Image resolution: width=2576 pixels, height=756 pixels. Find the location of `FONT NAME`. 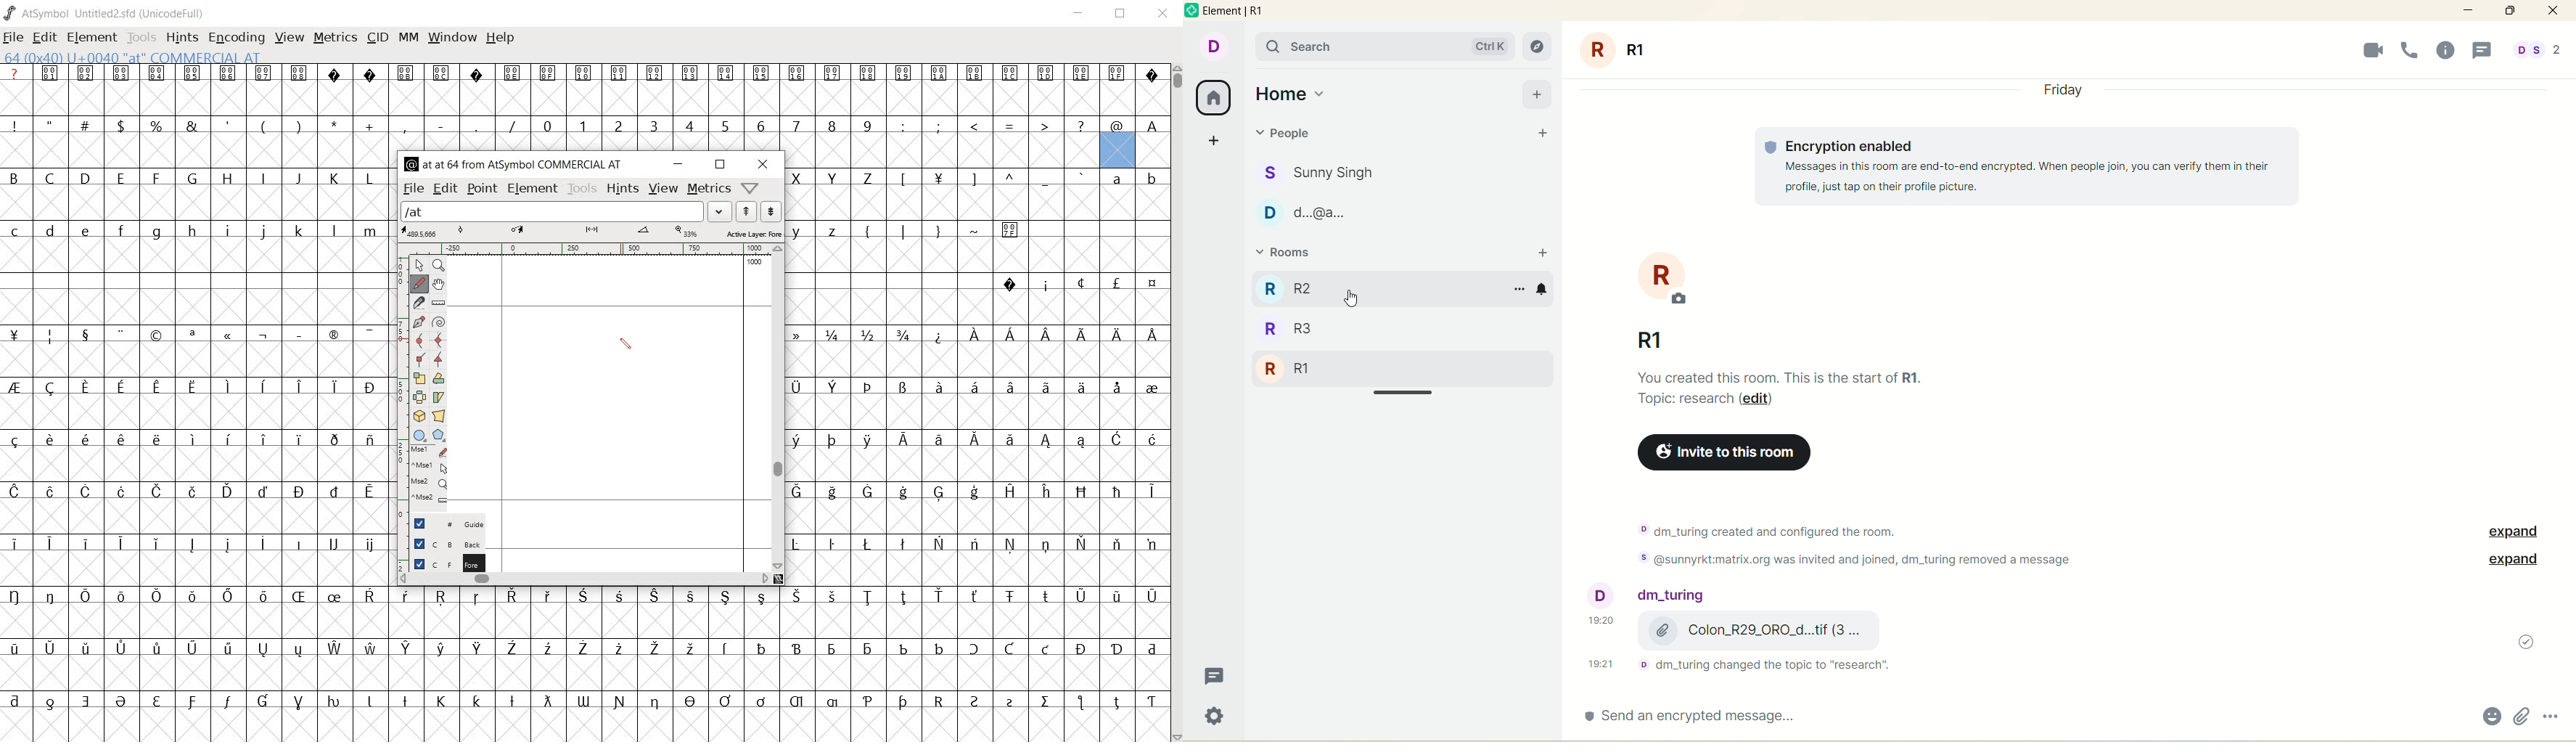

FONT NAME is located at coordinates (106, 13).